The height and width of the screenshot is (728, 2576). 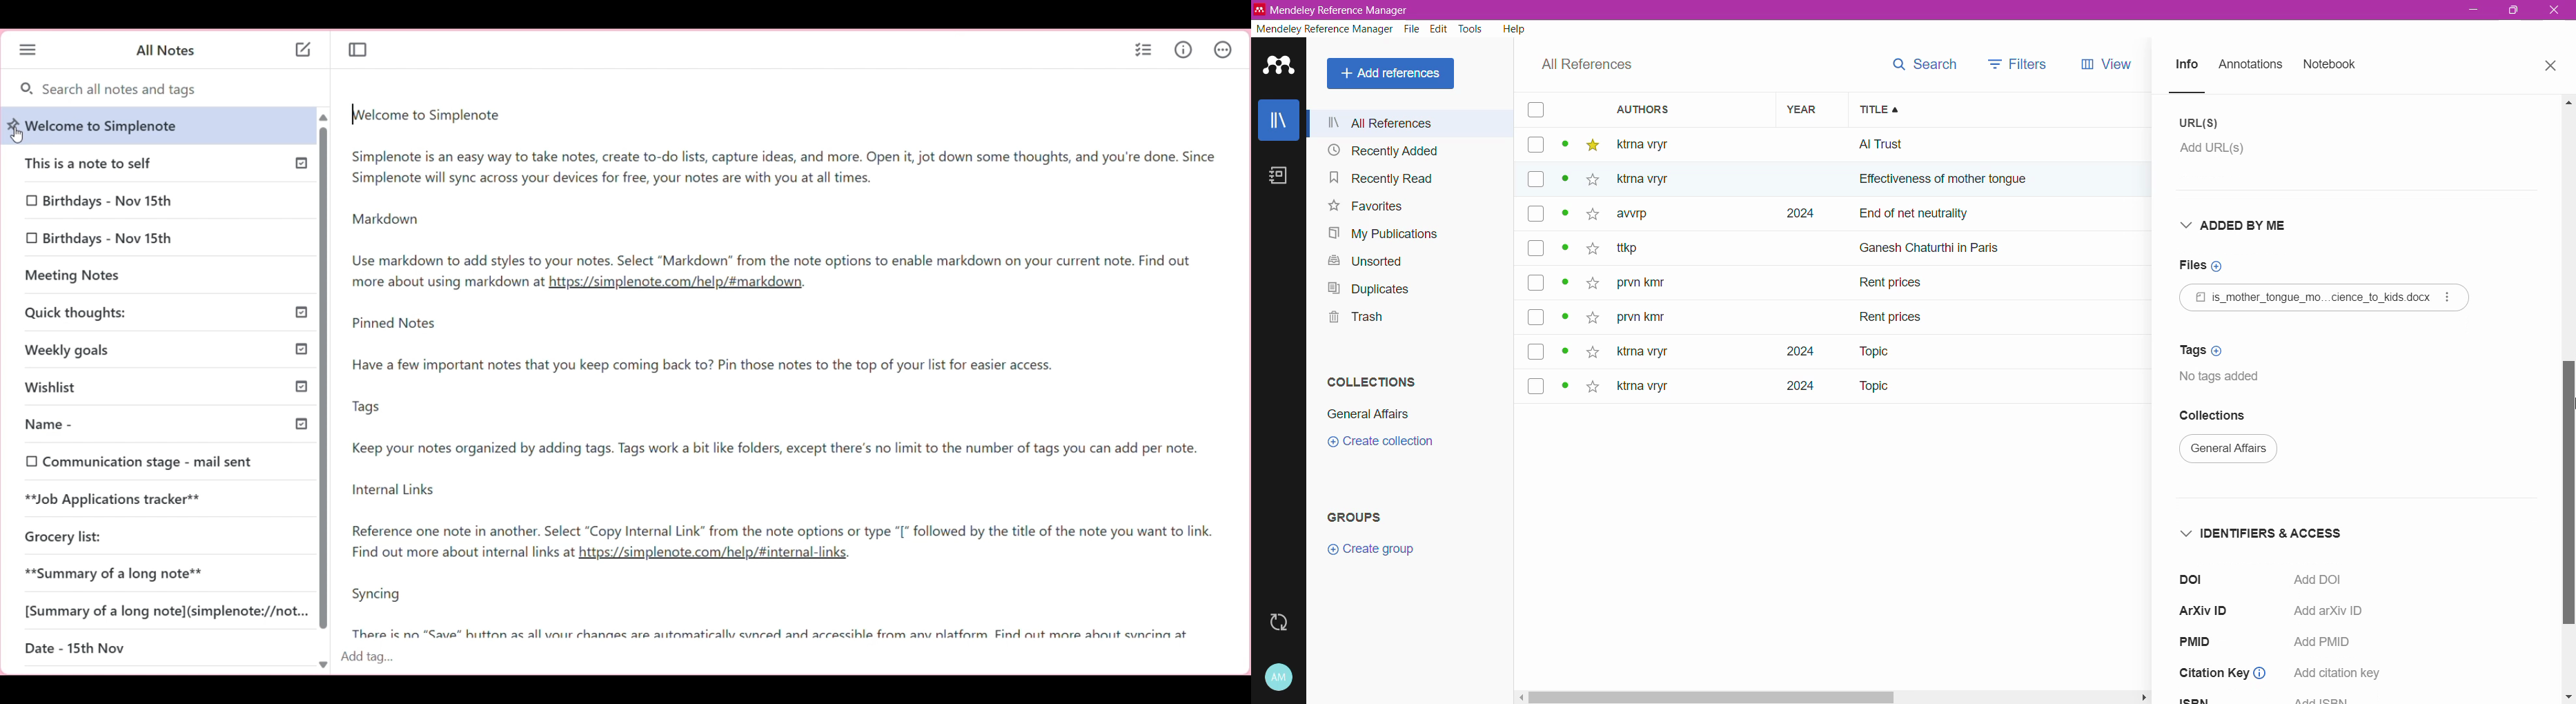 I want to click on filters , so click(x=2018, y=63).